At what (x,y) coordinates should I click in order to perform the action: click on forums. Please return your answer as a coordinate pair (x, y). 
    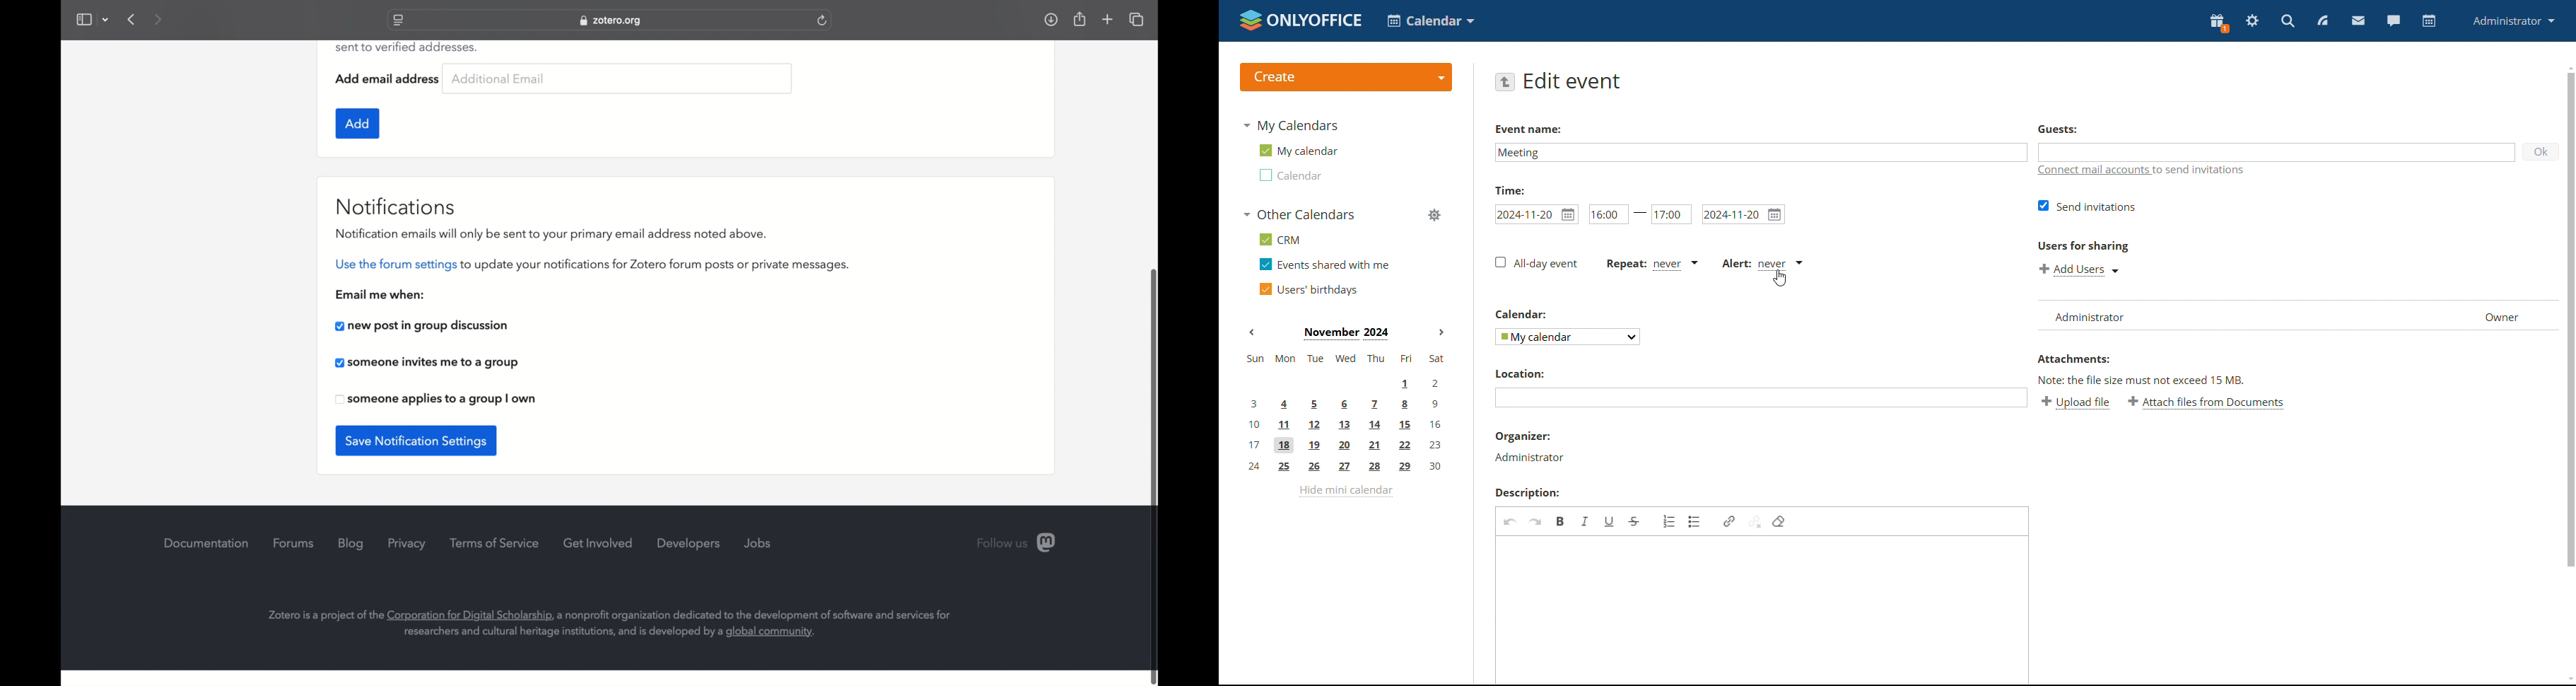
    Looking at the image, I should click on (294, 543).